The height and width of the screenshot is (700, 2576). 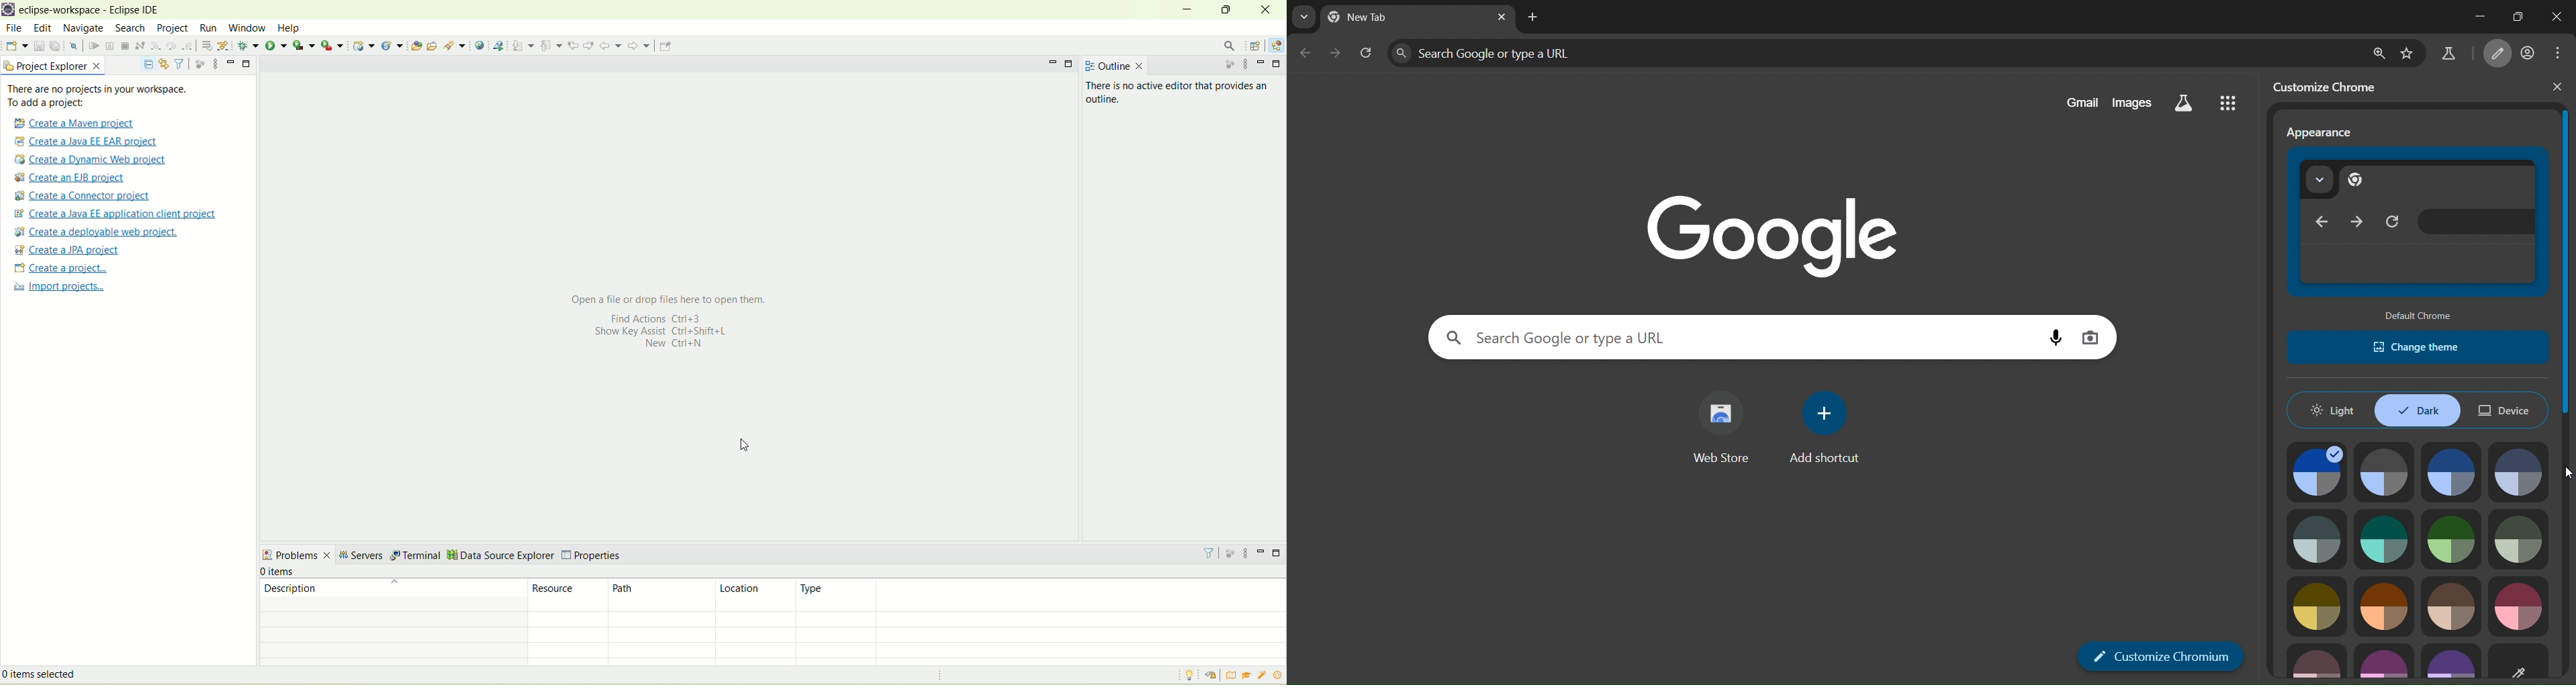 What do you see at coordinates (14, 28) in the screenshot?
I see `file` at bounding box center [14, 28].